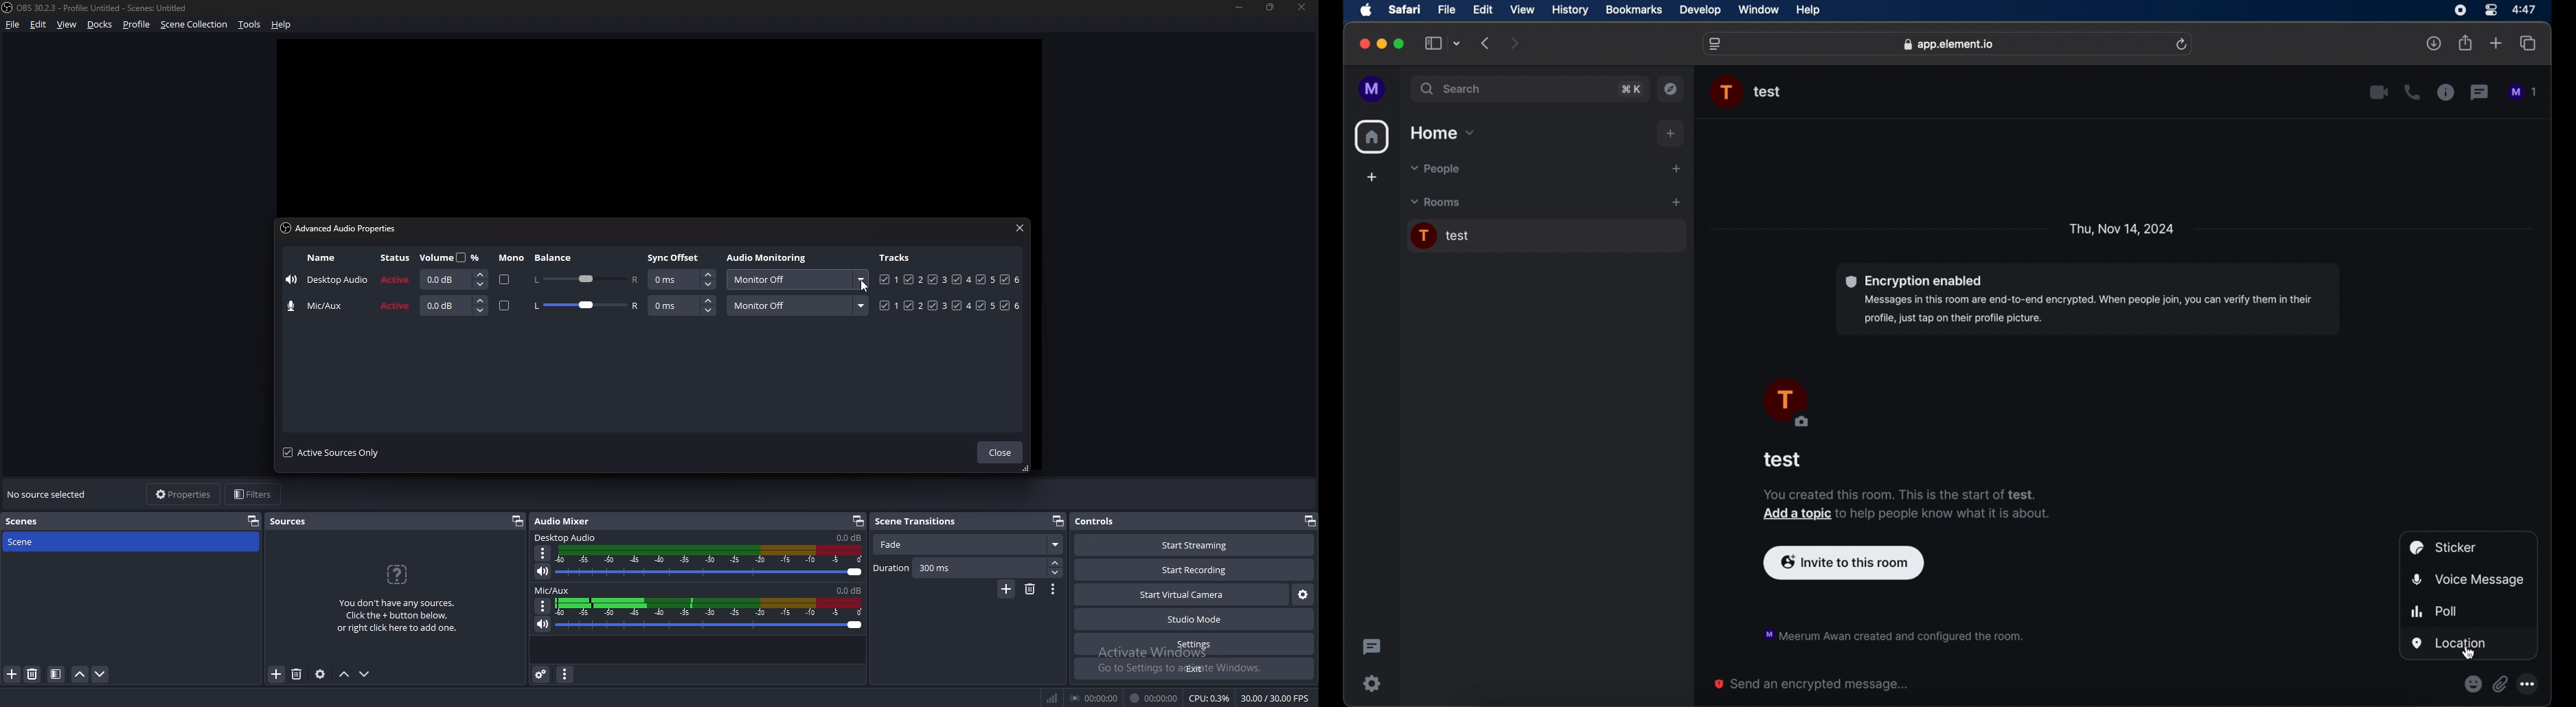 This screenshot has width=2576, height=728. Describe the element at coordinates (1209, 699) in the screenshot. I see `CPU: 0.3%` at that location.